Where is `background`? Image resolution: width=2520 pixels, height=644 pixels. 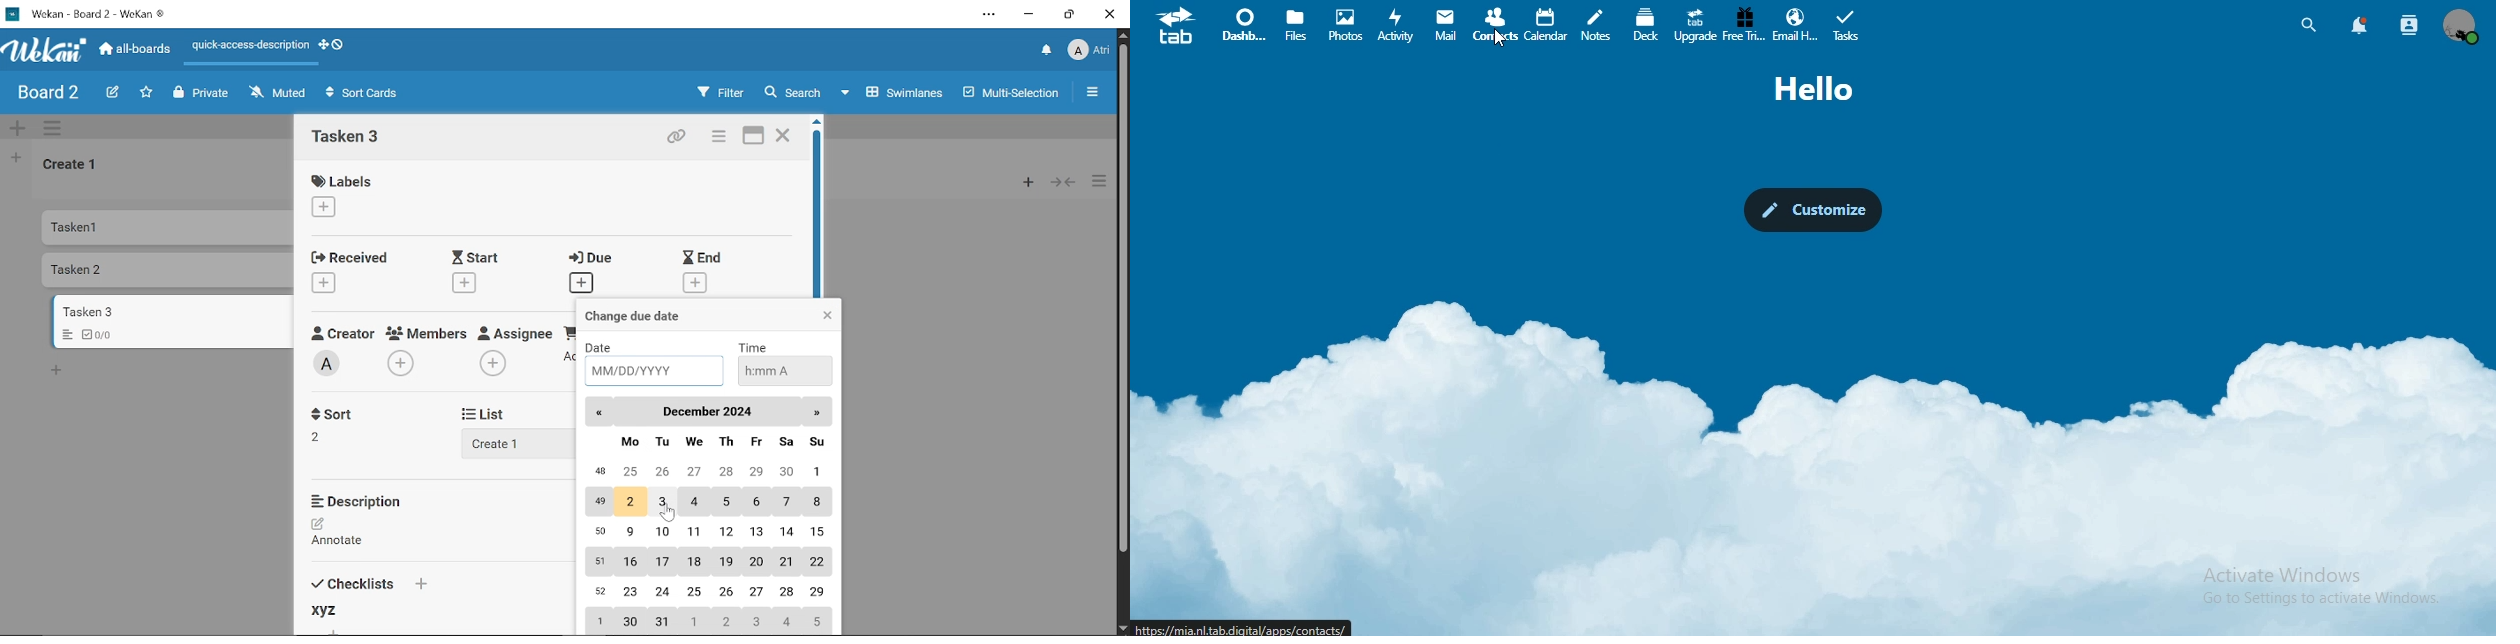
background is located at coordinates (1815, 426).